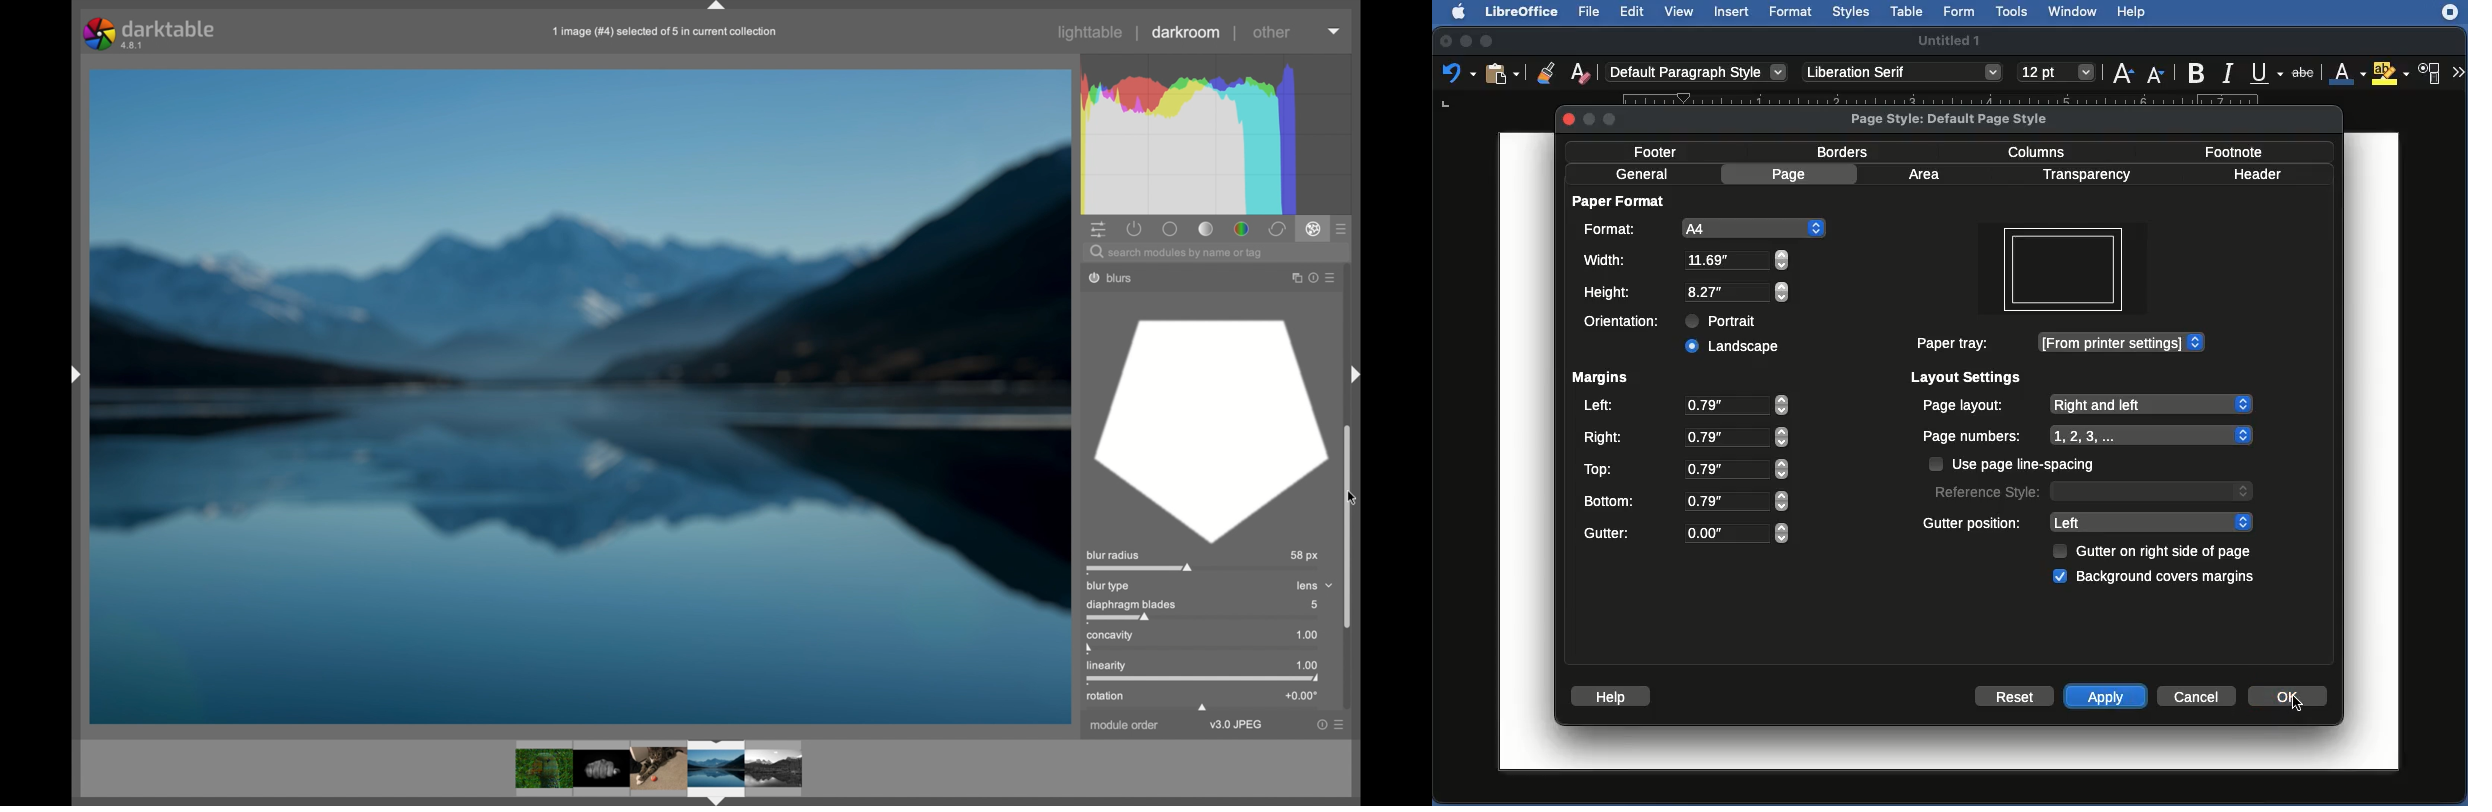 The height and width of the screenshot is (812, 2492). I want to click on 11.69, so click(1738, 292).